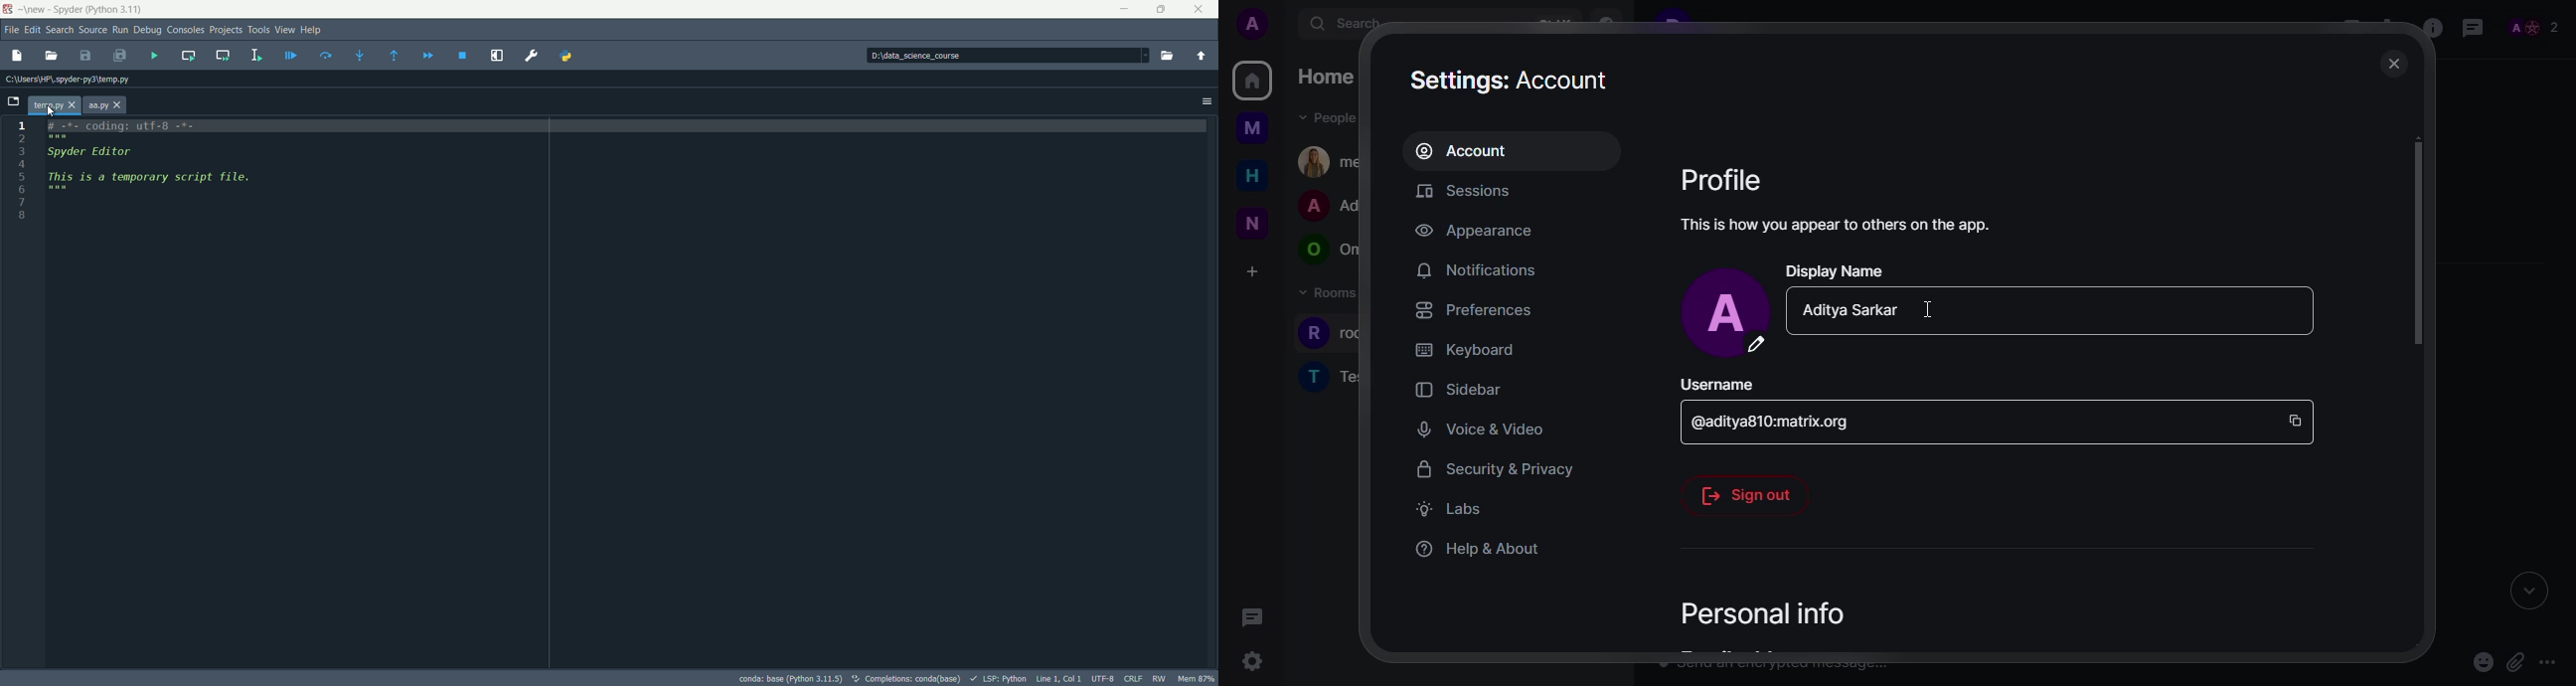 Image resolution: width=2576 pixels, height=700 pixels. What do you see at coordinates (1476, 231) in the screenshot?
I see `appearance` at bounding box center [1476, 231].